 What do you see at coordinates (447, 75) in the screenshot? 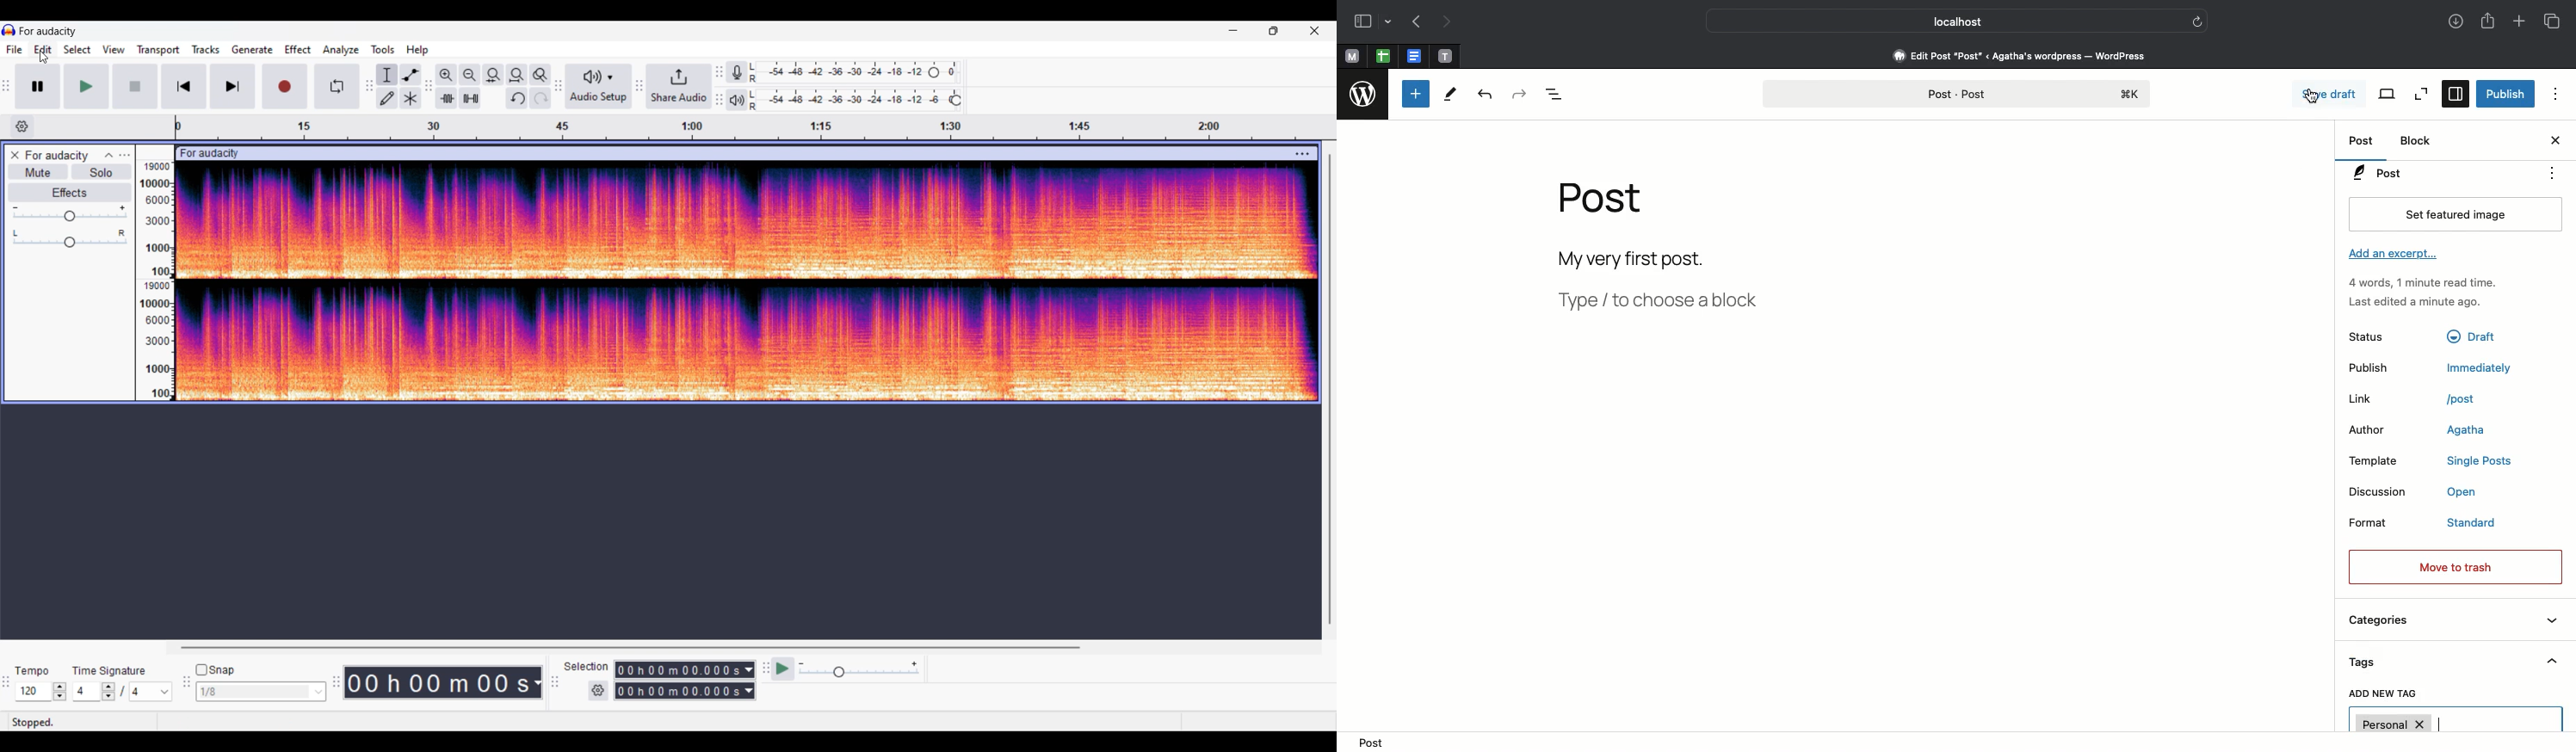
I see `Zoom in` at bounding box center [447, 75].